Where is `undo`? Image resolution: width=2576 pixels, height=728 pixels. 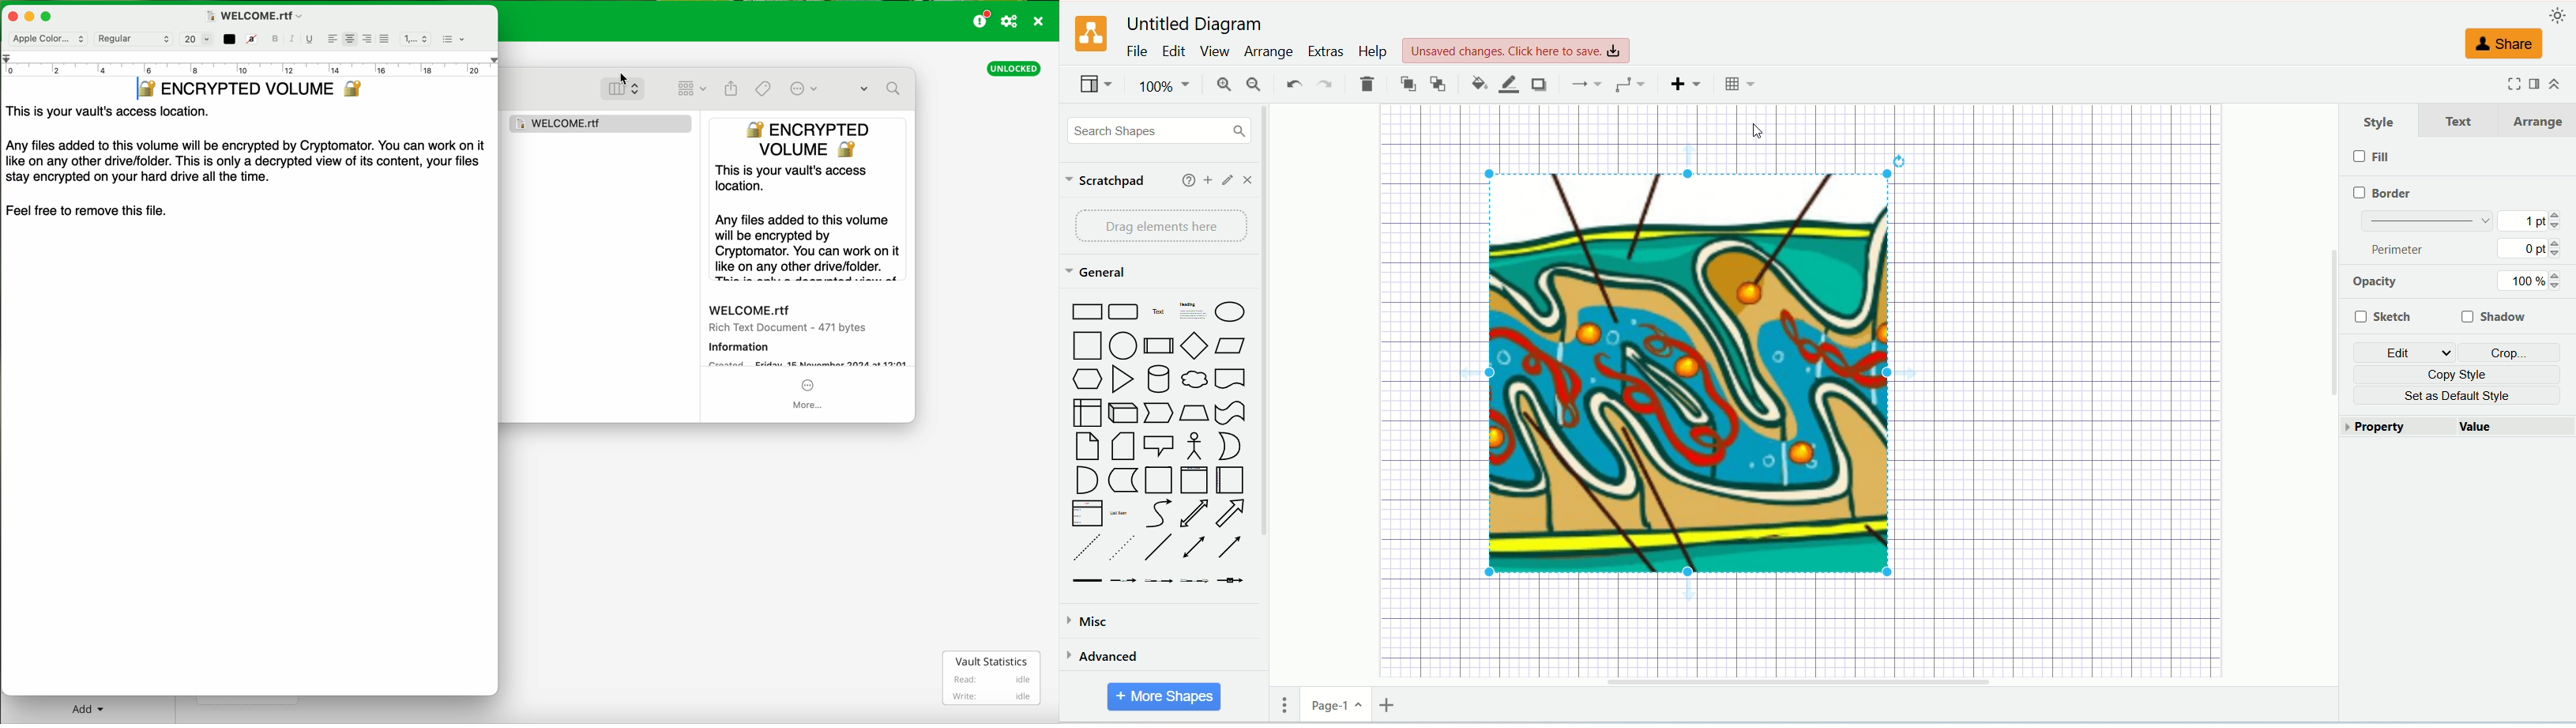 undo is located at coordinates (1290, 83).